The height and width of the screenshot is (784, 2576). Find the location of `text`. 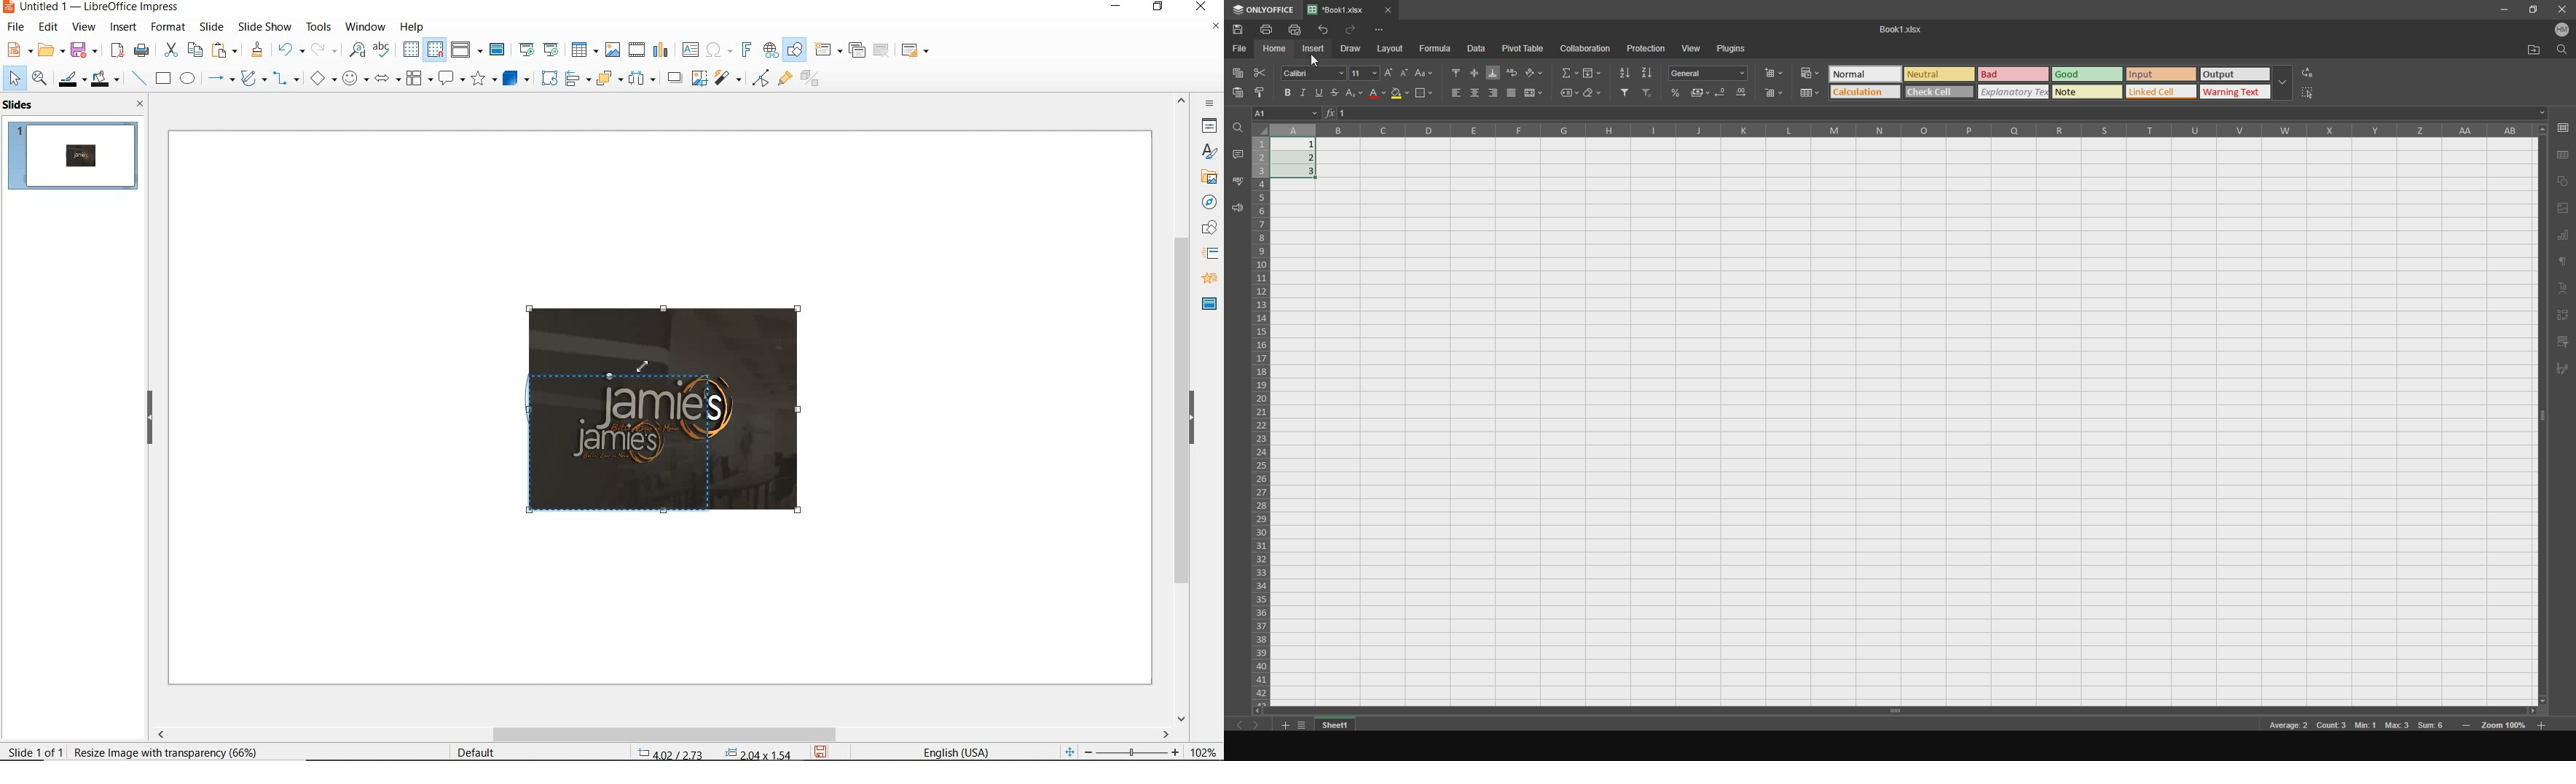

text is located at coordinates (2563, 264).